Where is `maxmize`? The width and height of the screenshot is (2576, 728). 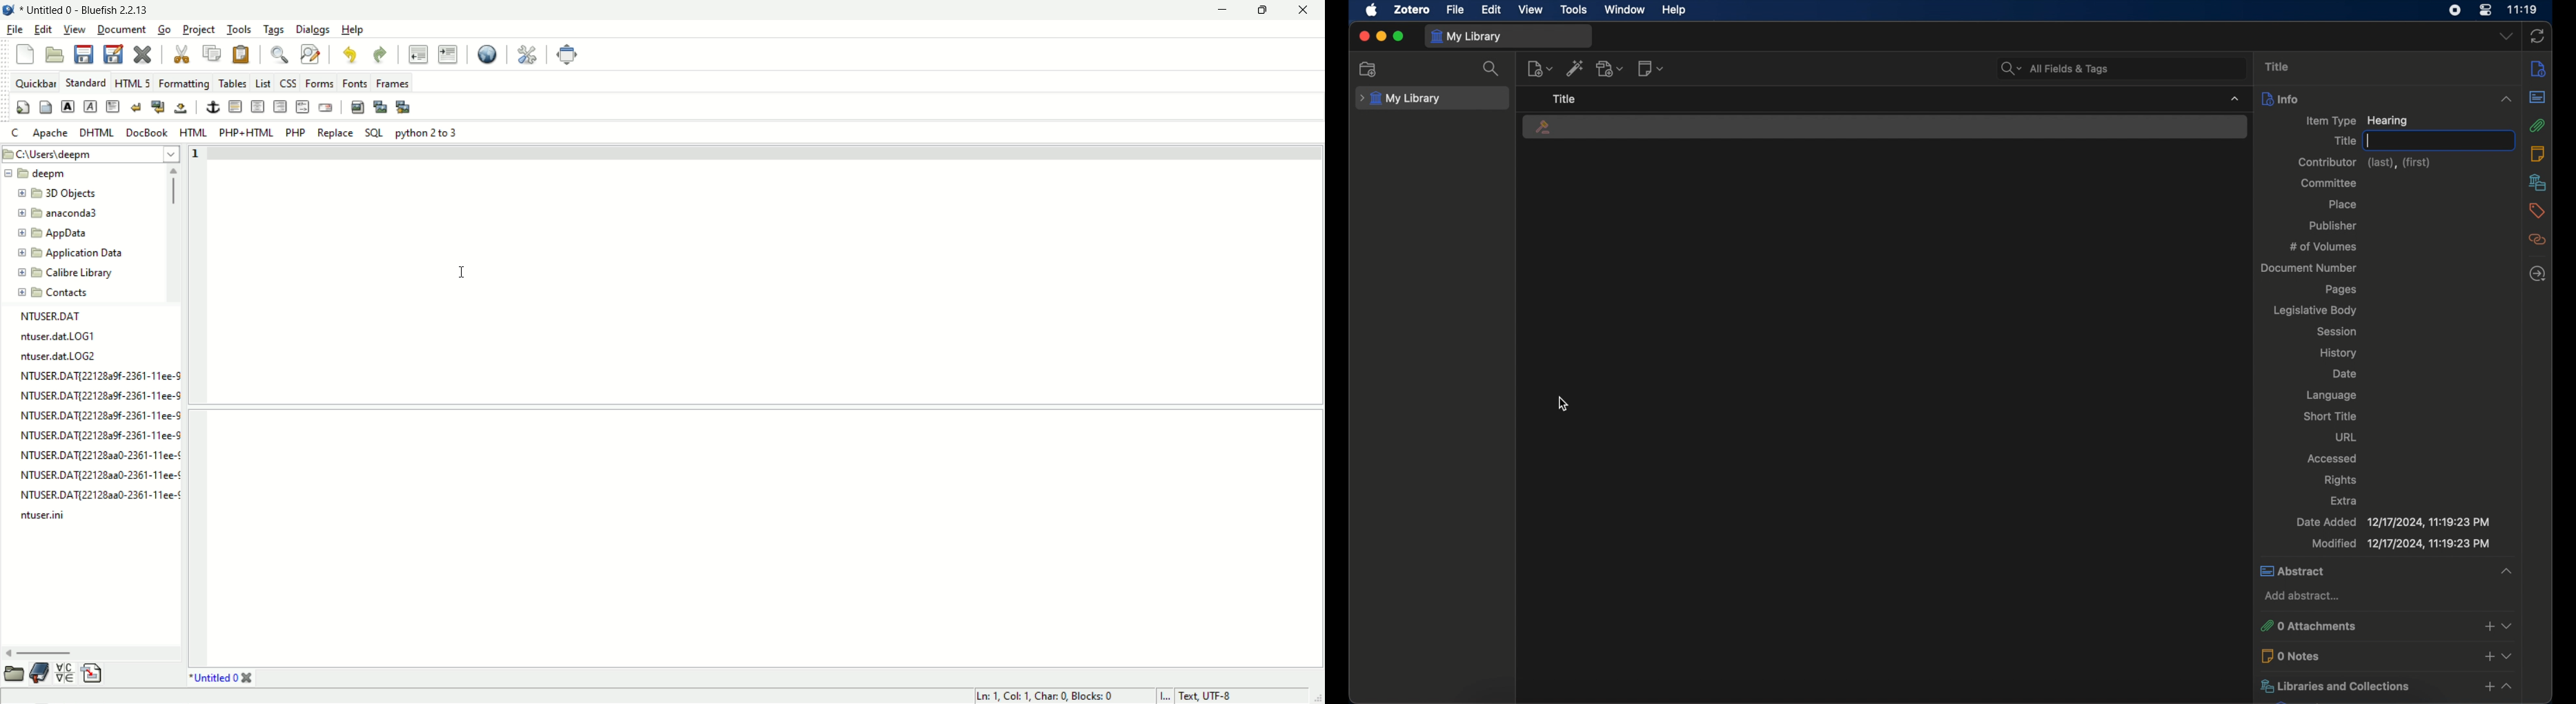
maxmize is located at coordinates (1264, 12).